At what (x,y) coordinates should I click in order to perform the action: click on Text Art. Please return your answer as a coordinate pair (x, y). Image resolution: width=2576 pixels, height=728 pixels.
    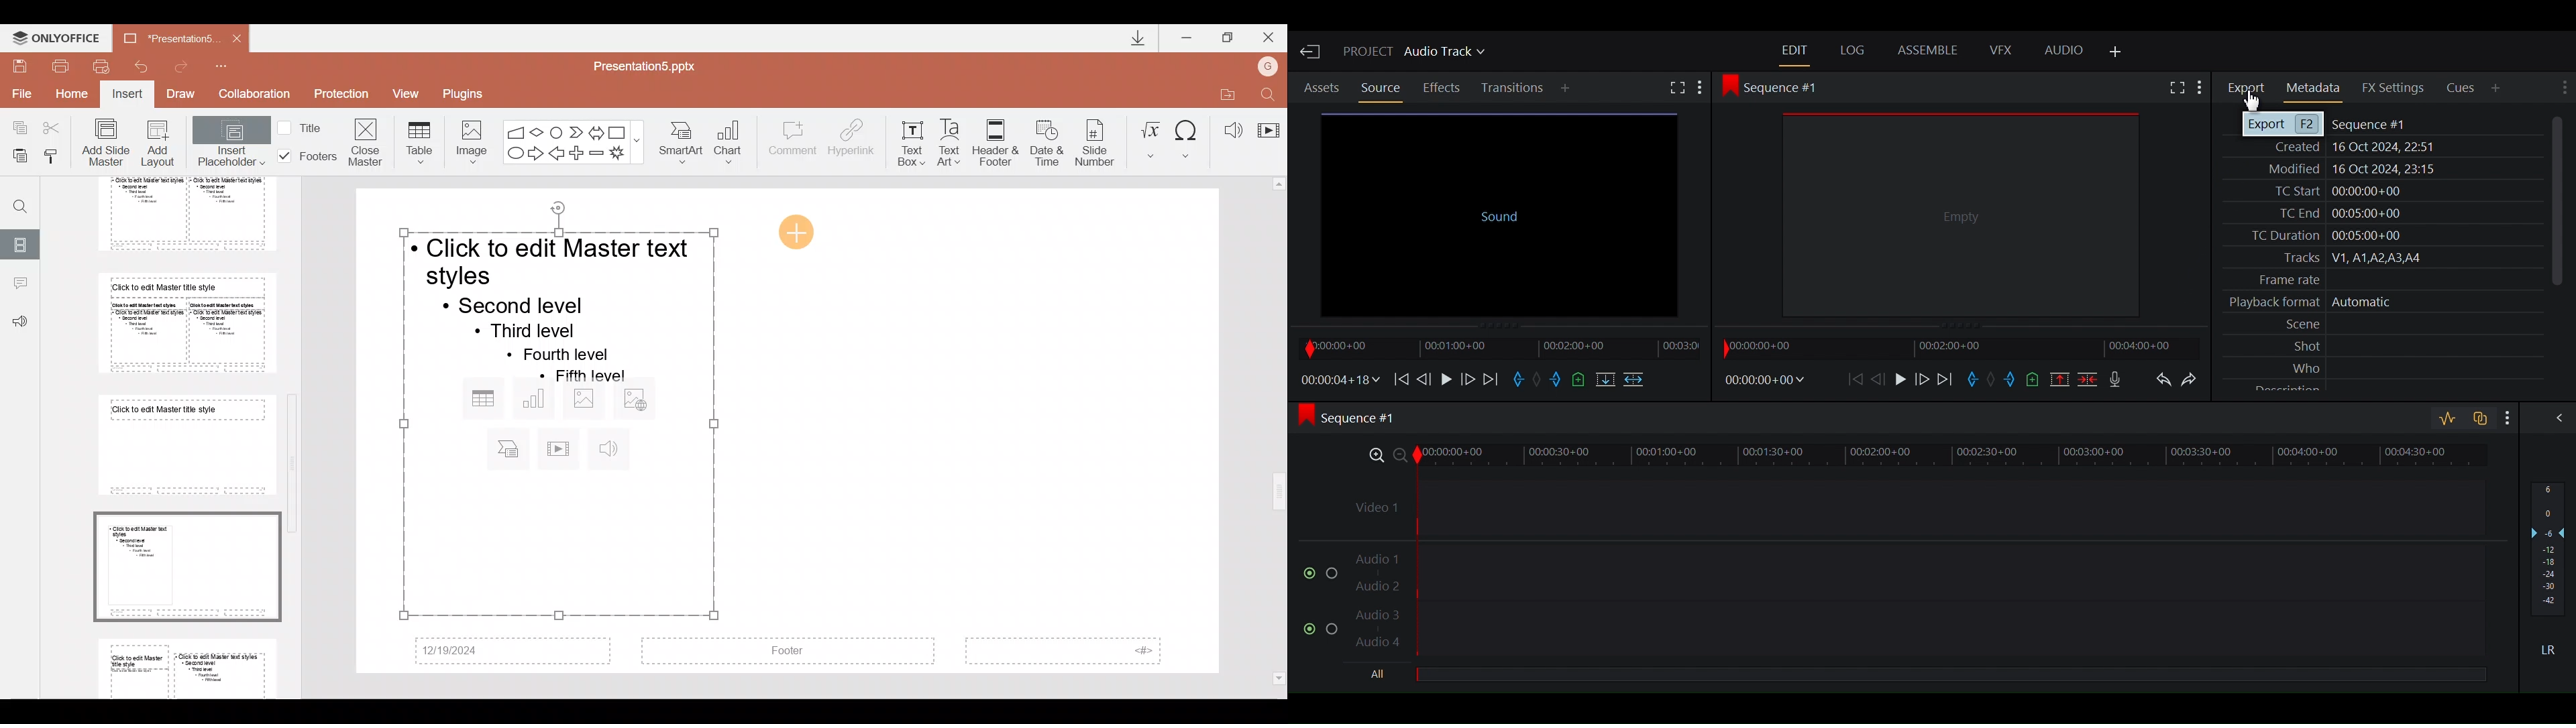
    Looking at the image, I should click on (953, 139).